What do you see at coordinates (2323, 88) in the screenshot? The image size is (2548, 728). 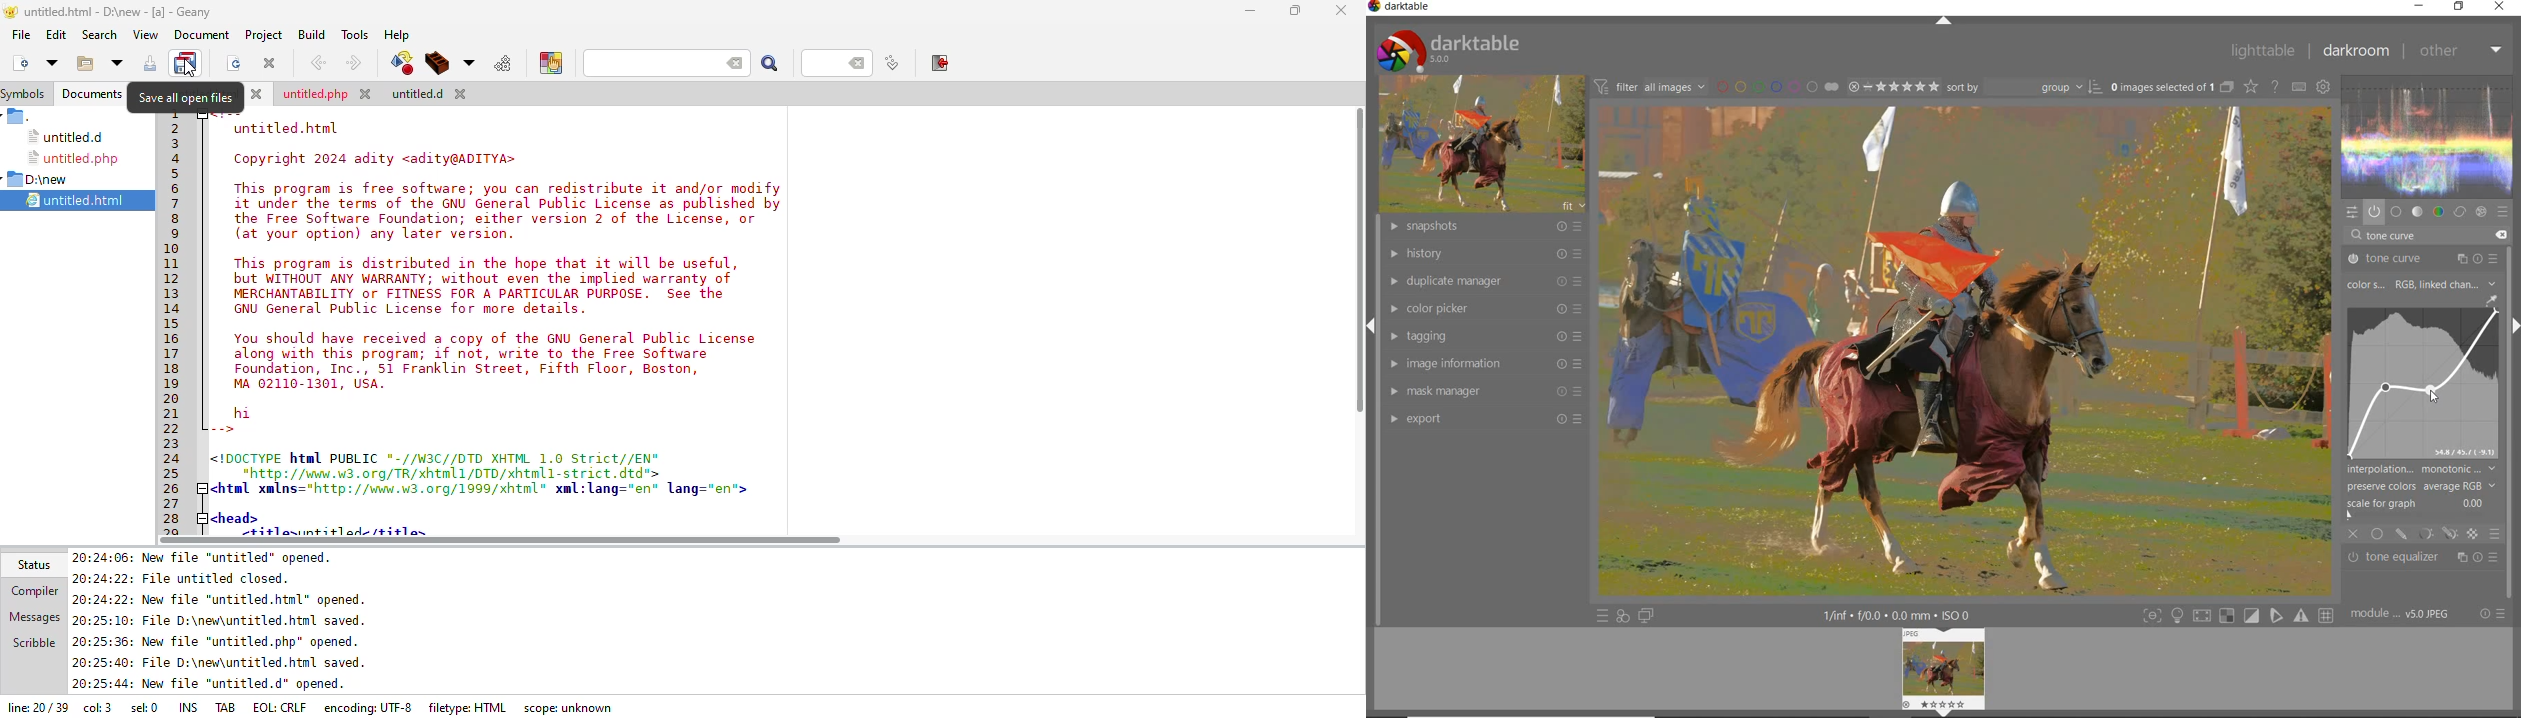 I see `show global preferences` at bounding box center [2323, 88].